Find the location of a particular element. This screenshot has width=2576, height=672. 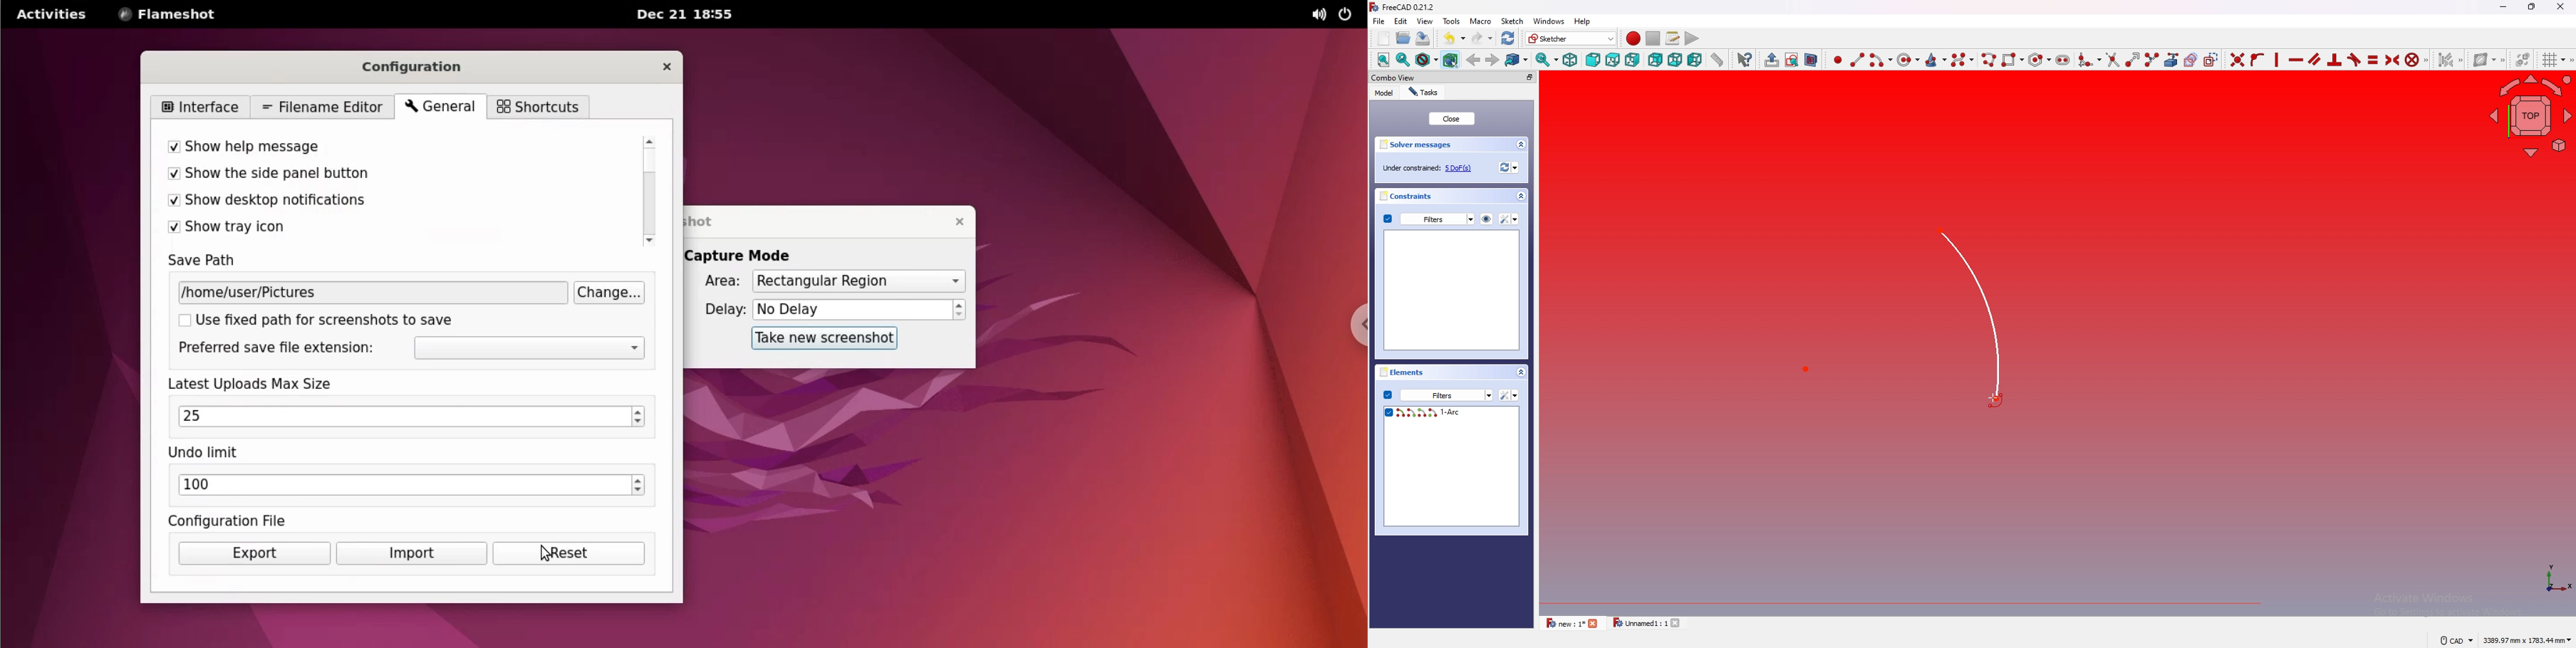

create external geometry is located at coordinates (2172, 60).